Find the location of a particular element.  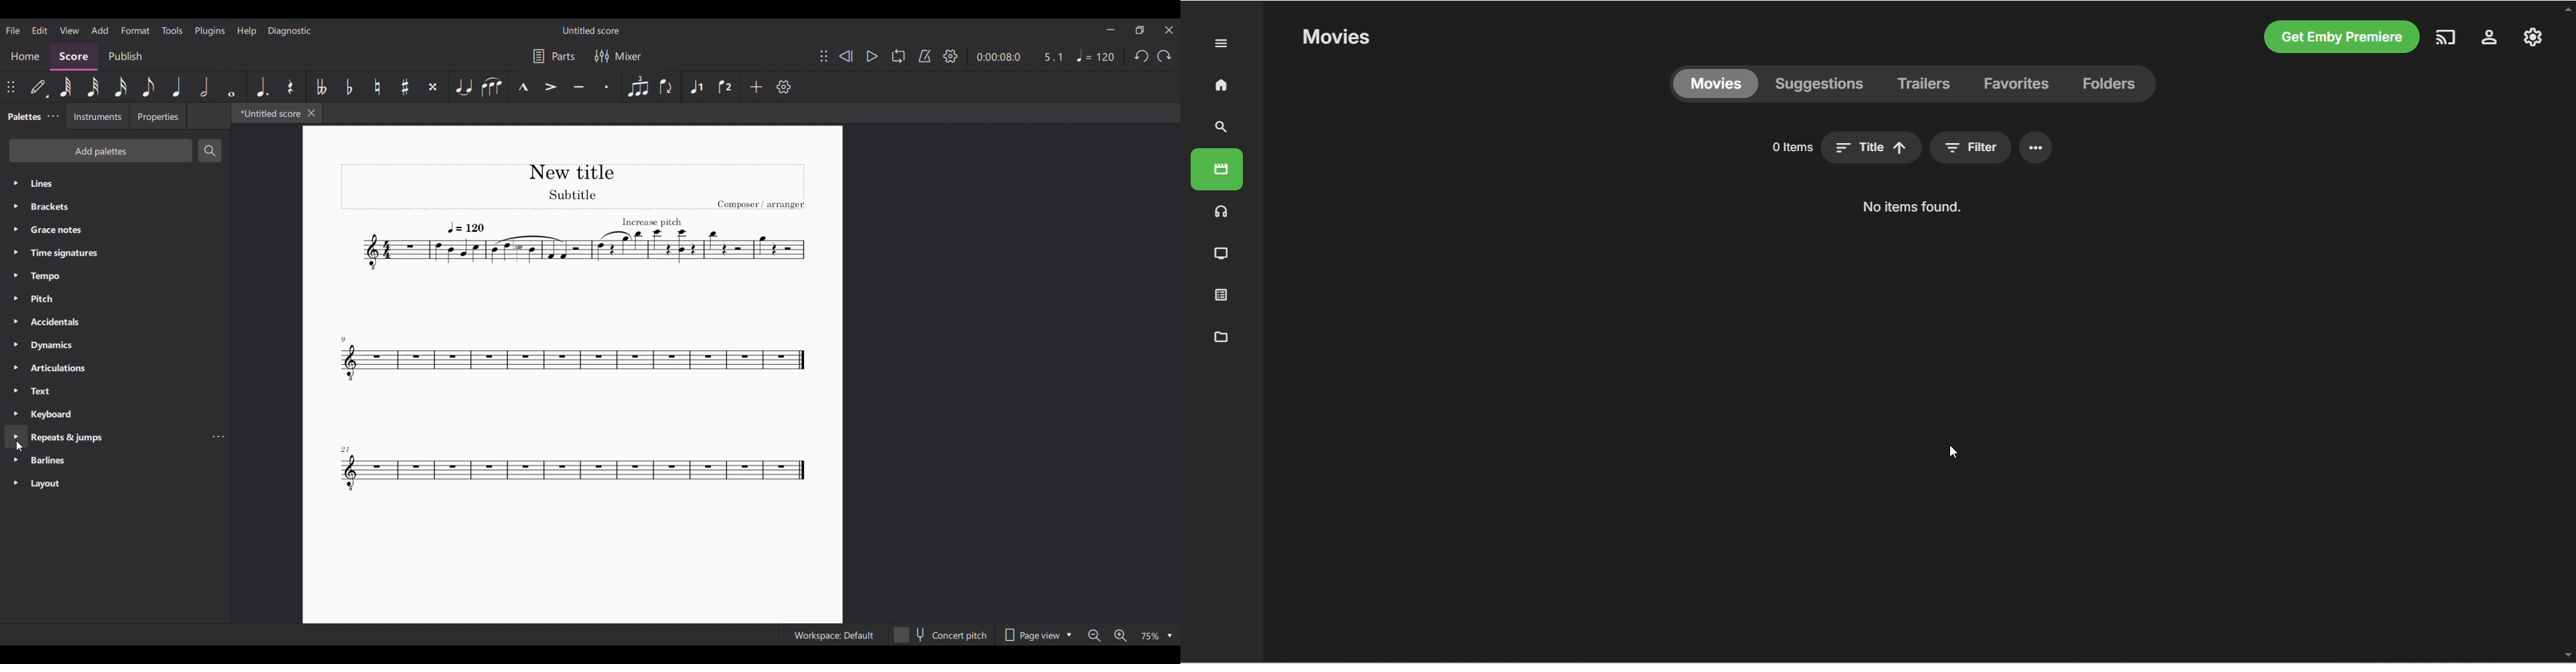

View menu is located at coordinates (70, 30).